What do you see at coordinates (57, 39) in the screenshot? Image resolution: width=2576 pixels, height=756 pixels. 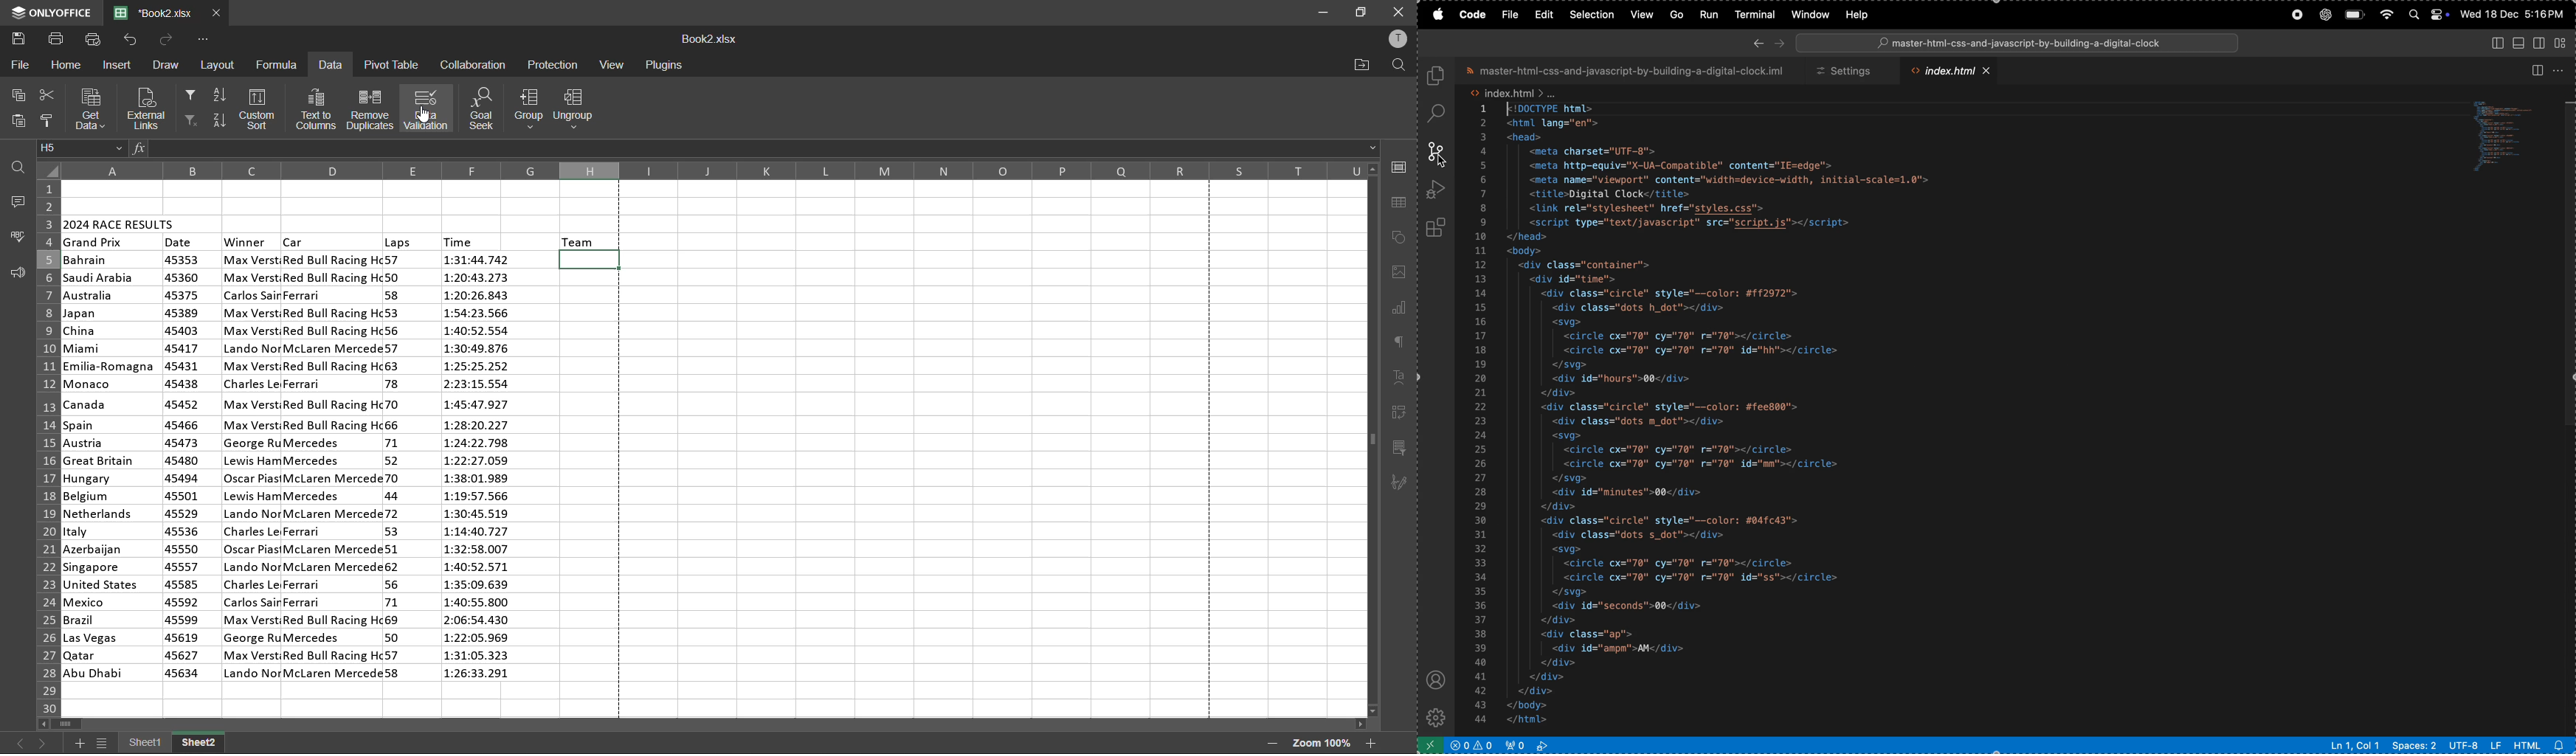 I see `print` at bounding box center [57, 39].